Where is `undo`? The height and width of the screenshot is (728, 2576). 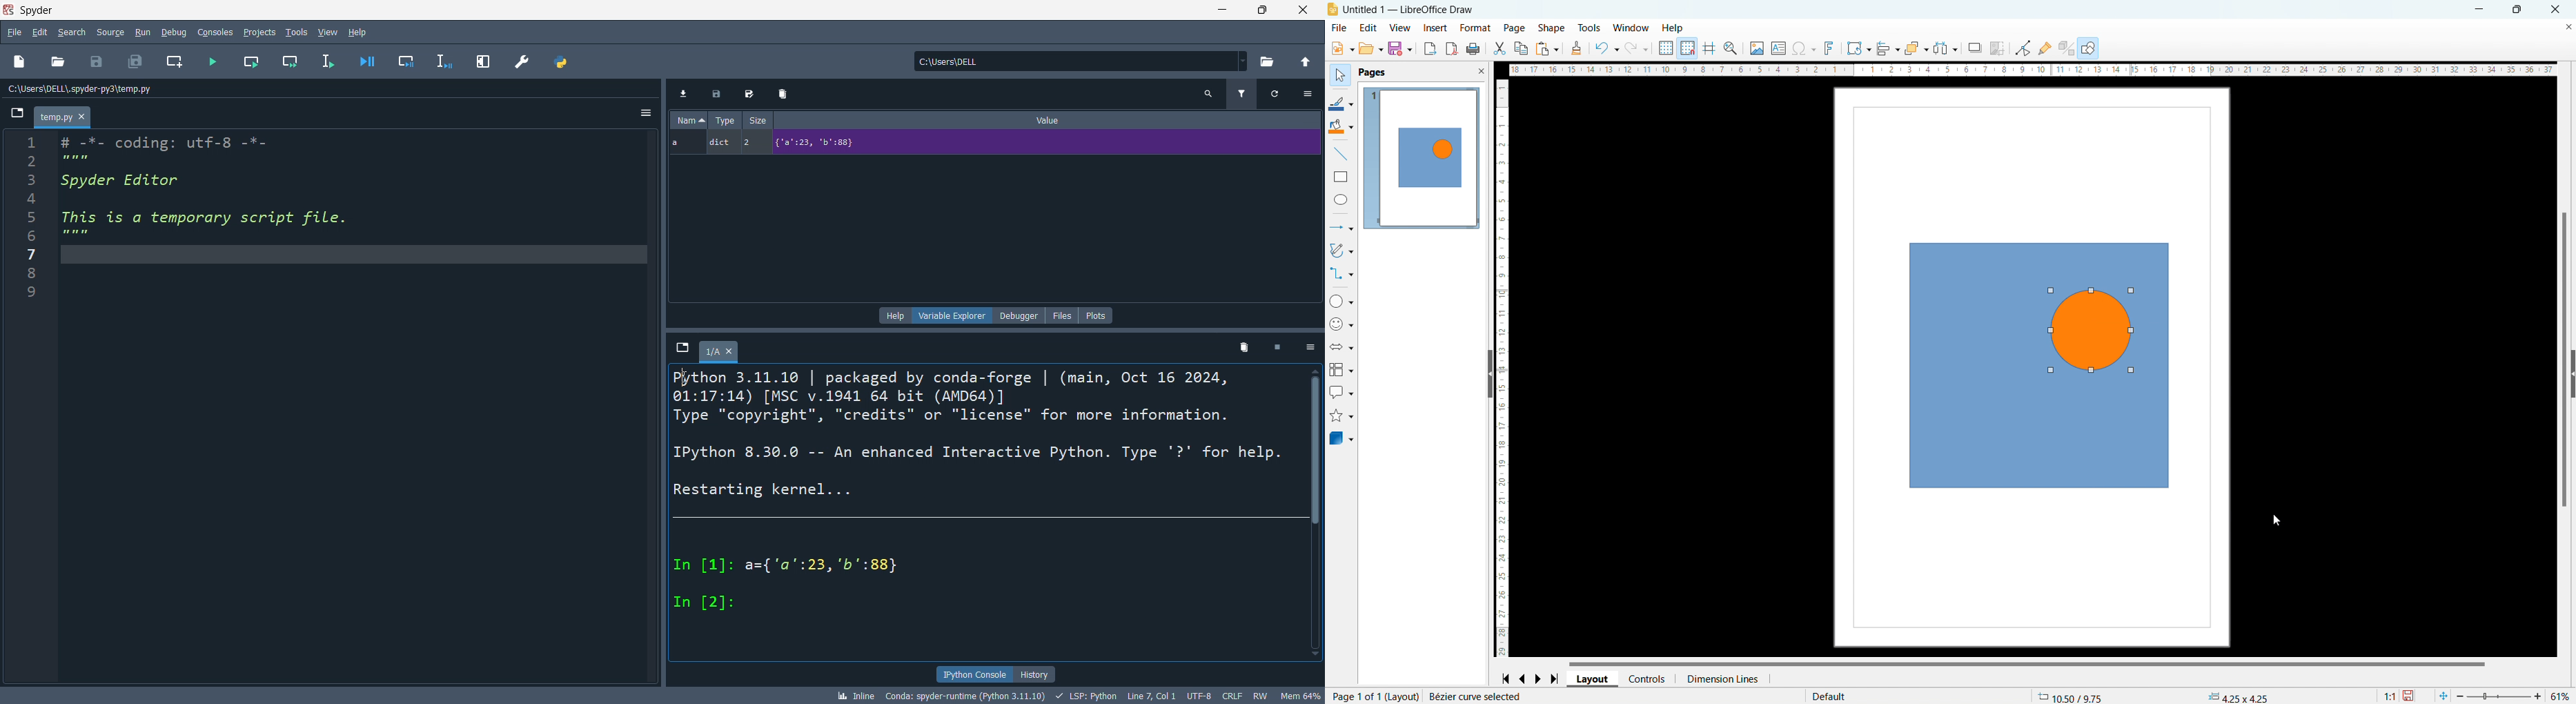 undo is located at coordinates (1606, 48).